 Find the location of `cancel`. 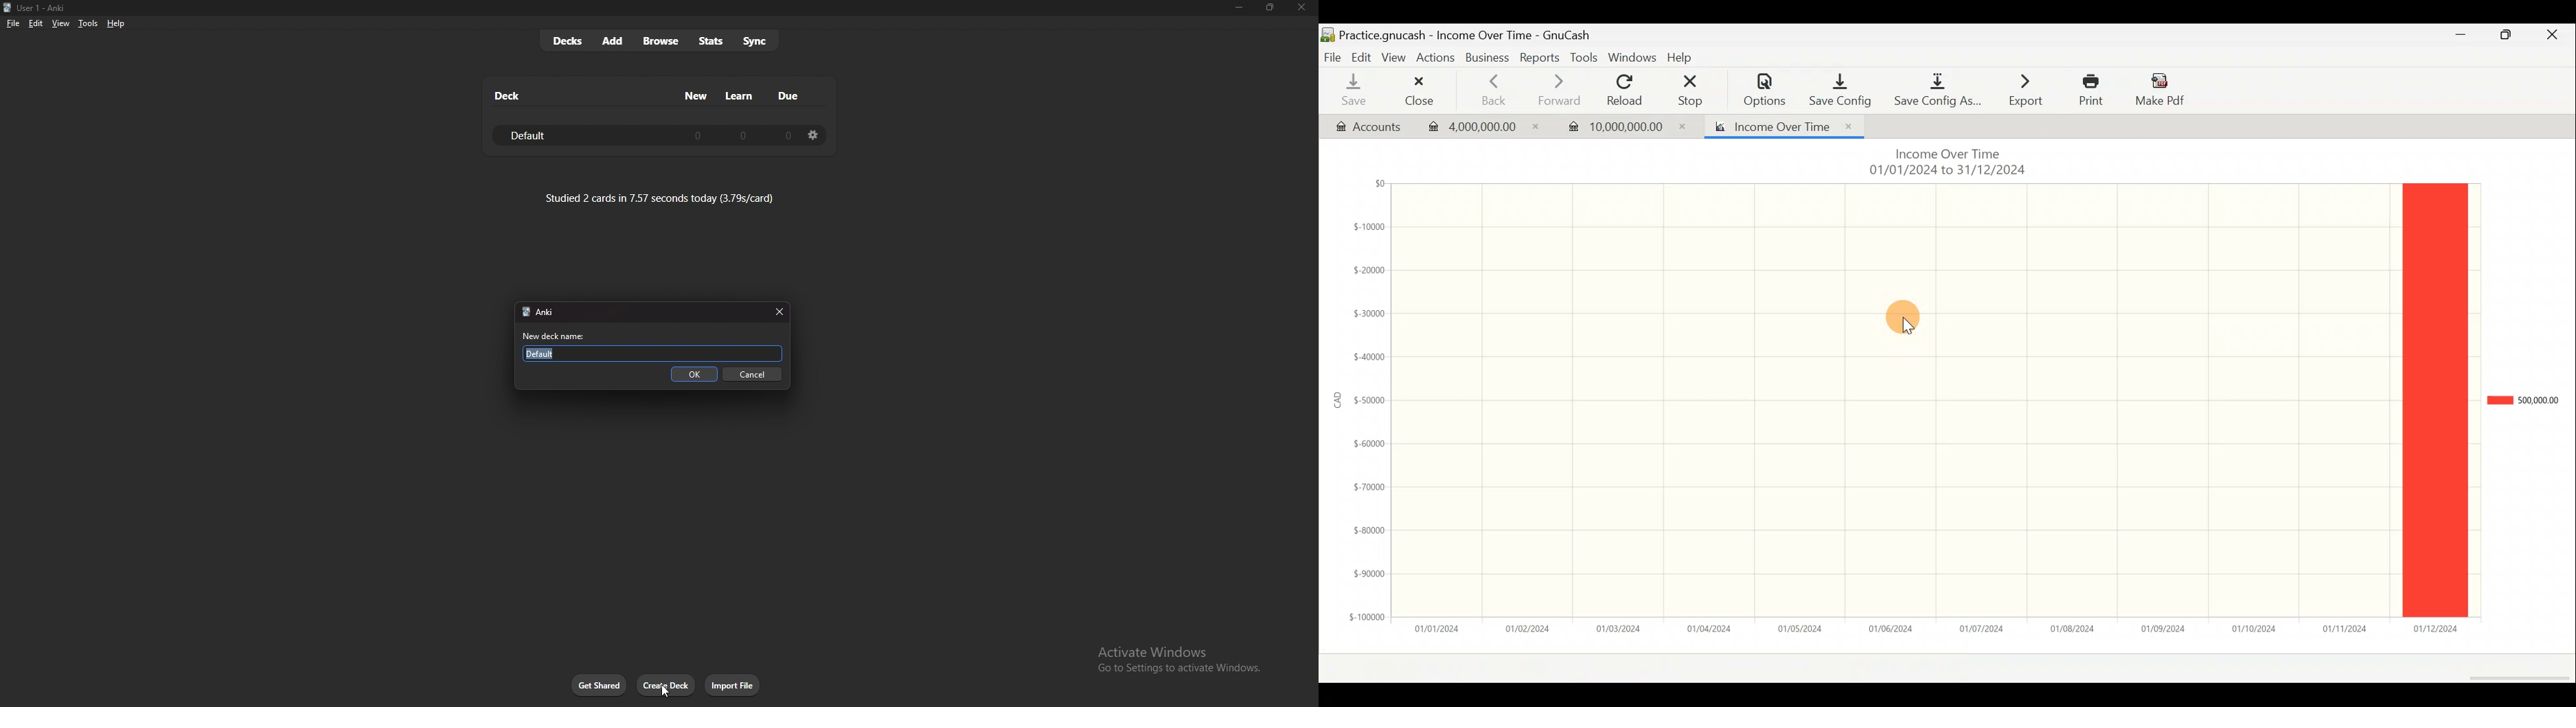

cancel is located at coordinates (753, 375).